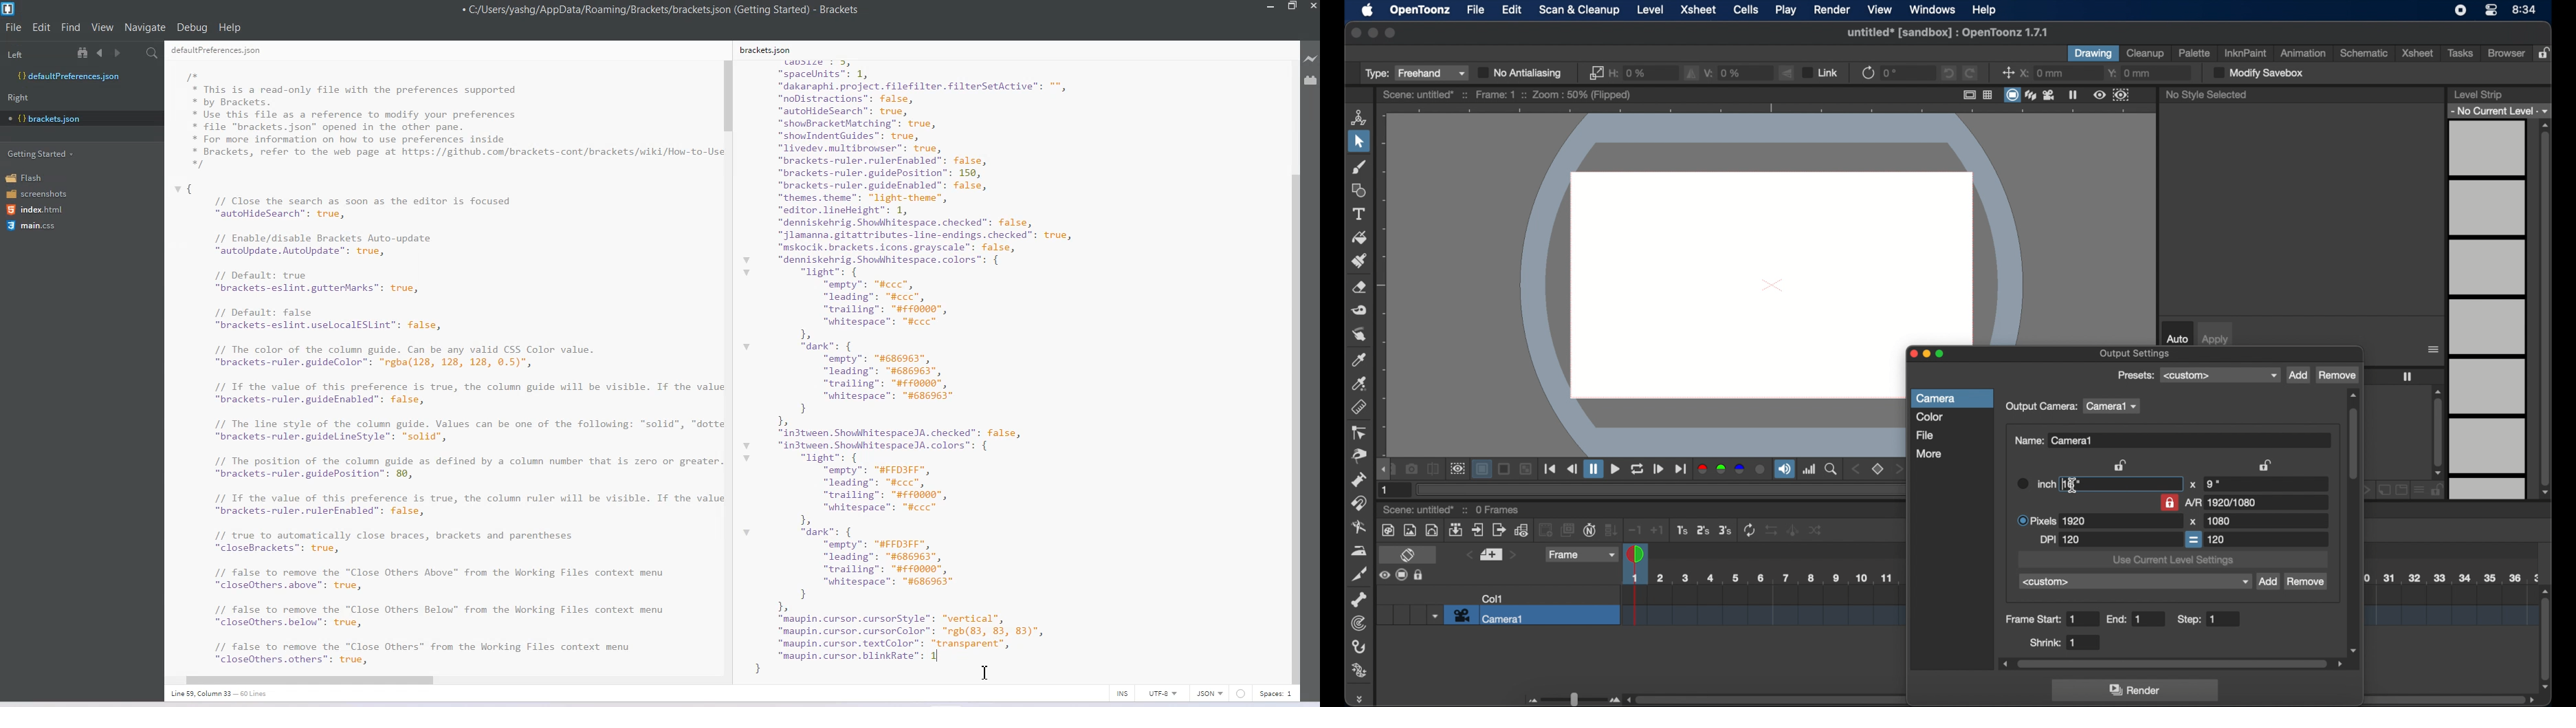 Image resolution: width=2576 pixels, height=728 pixels. What do you see at coordinates (39, 210) in the screenshot?
I see `index.html` at bounding box center [39, 210].